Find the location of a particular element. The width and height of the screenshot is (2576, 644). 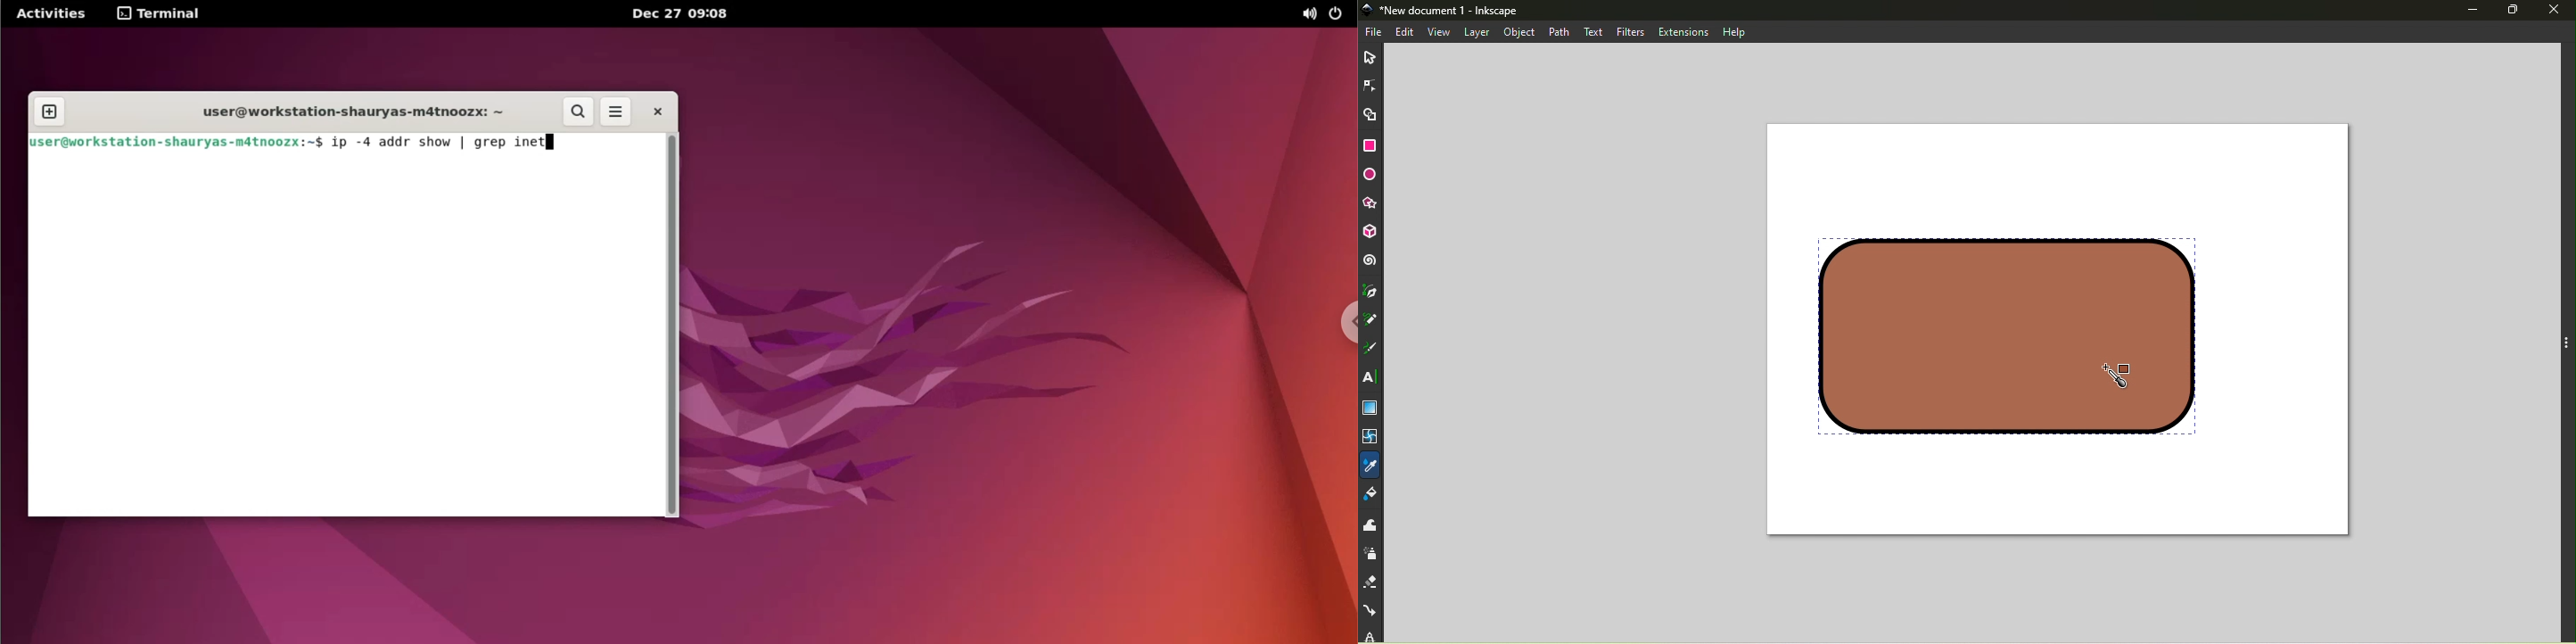

File is located at coordinates (1375, 32).